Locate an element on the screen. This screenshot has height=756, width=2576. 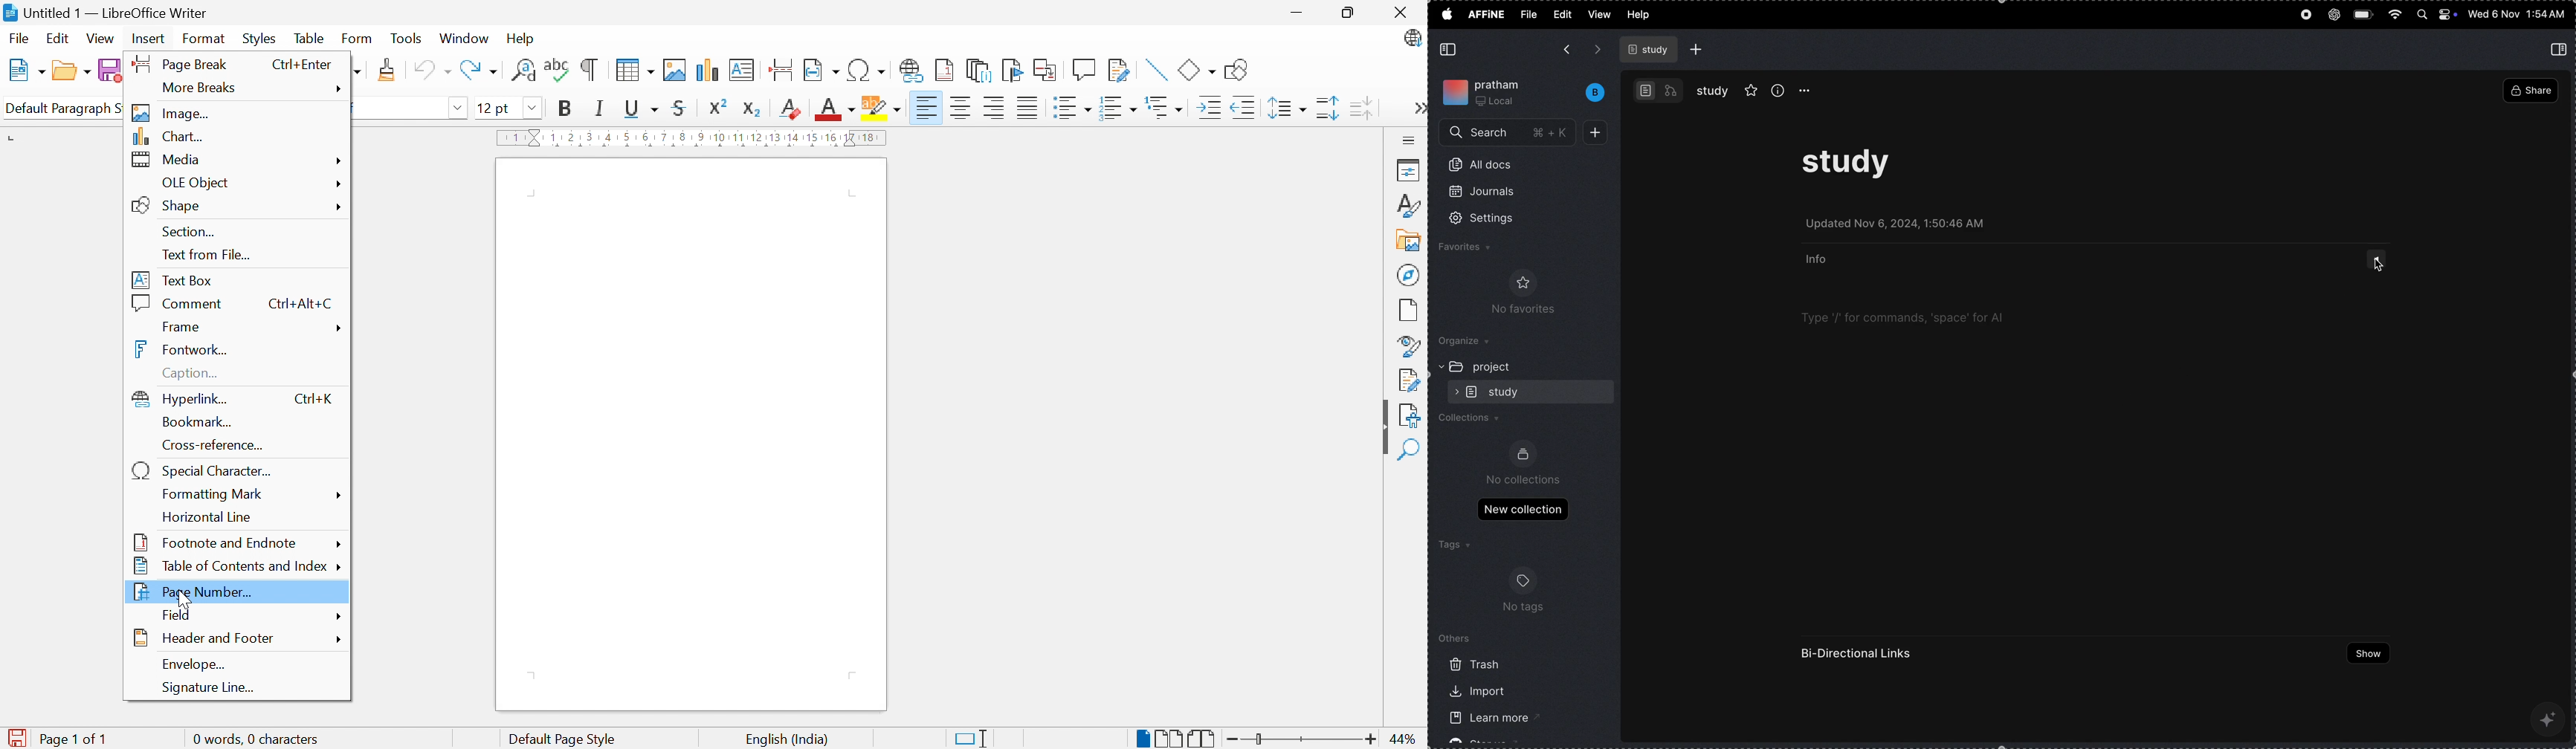
Header and footer is located at coordinates (205, 638).